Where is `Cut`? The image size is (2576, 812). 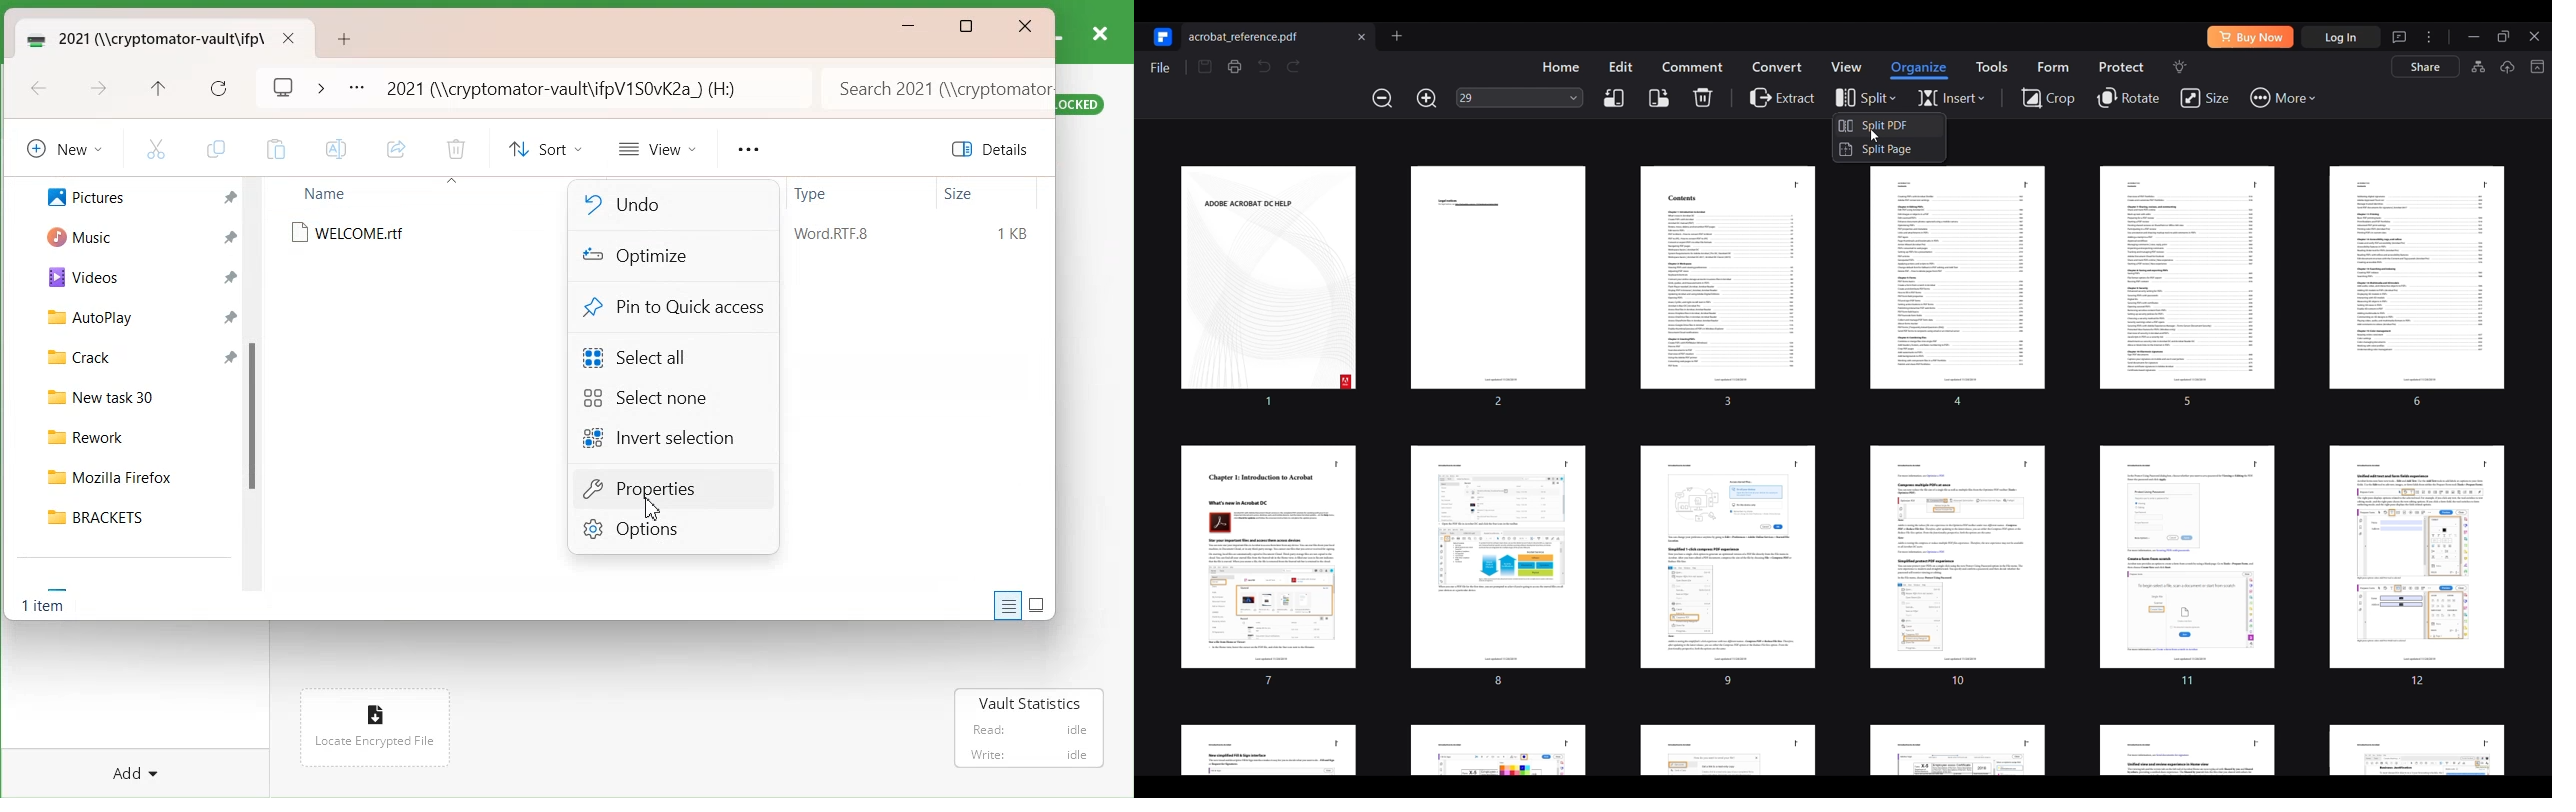
Cut is located at coordinates (156, 148).